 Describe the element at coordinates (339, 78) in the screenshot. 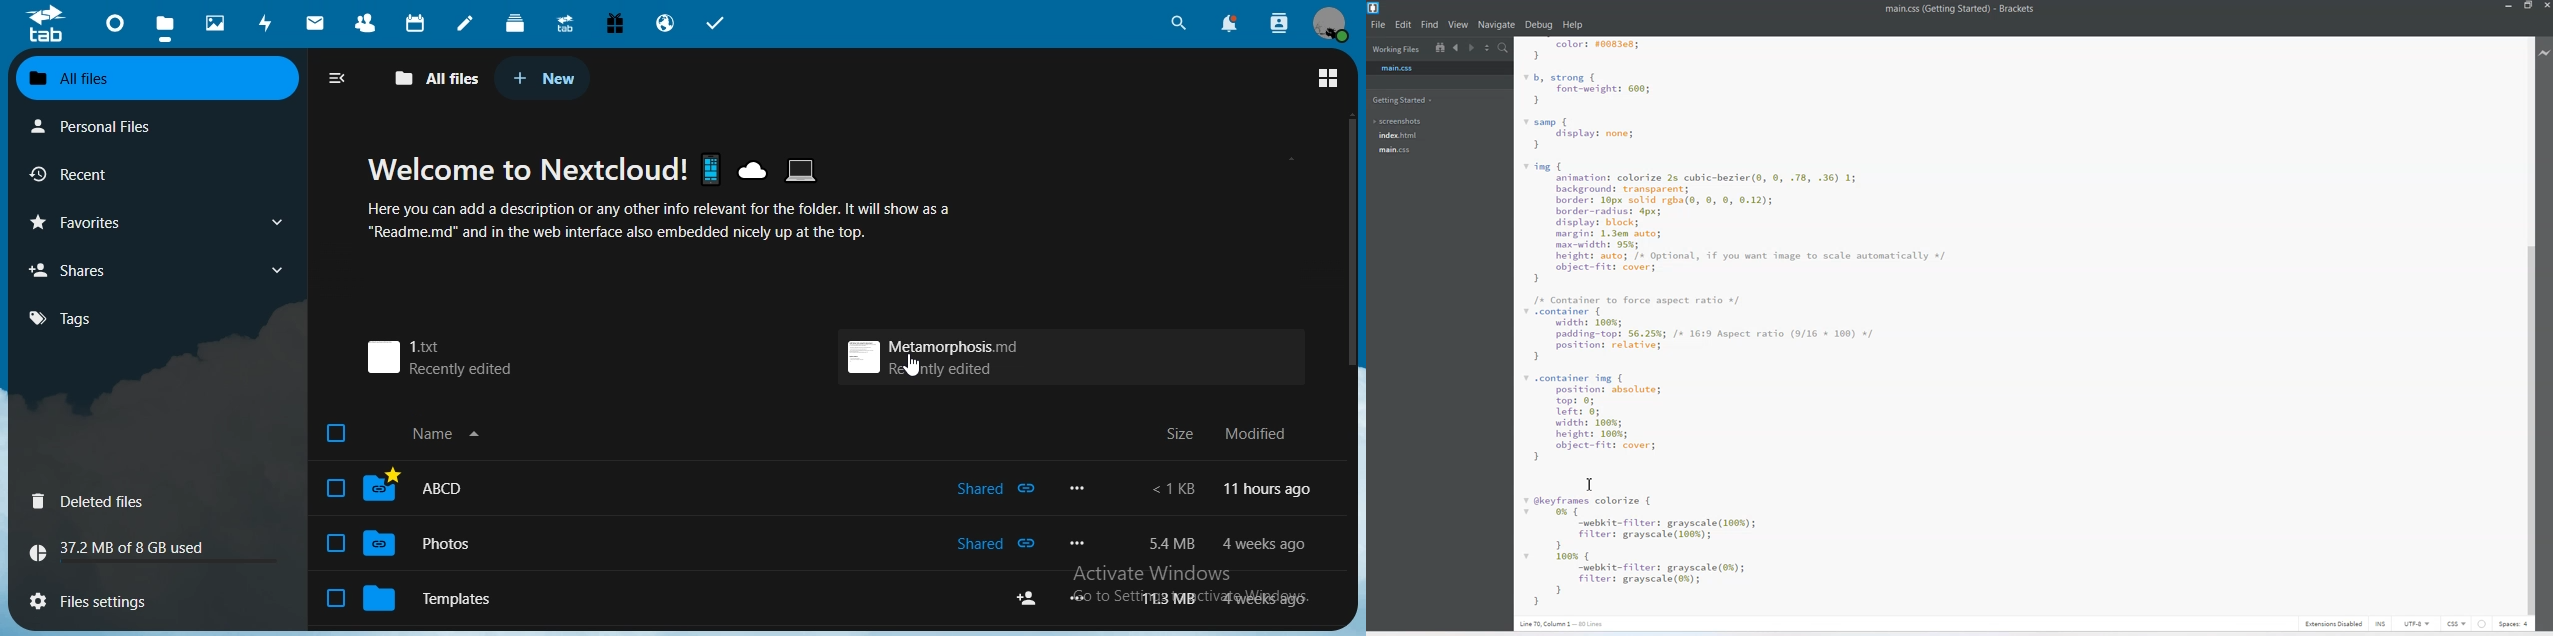

I see `close navigation` at that location.